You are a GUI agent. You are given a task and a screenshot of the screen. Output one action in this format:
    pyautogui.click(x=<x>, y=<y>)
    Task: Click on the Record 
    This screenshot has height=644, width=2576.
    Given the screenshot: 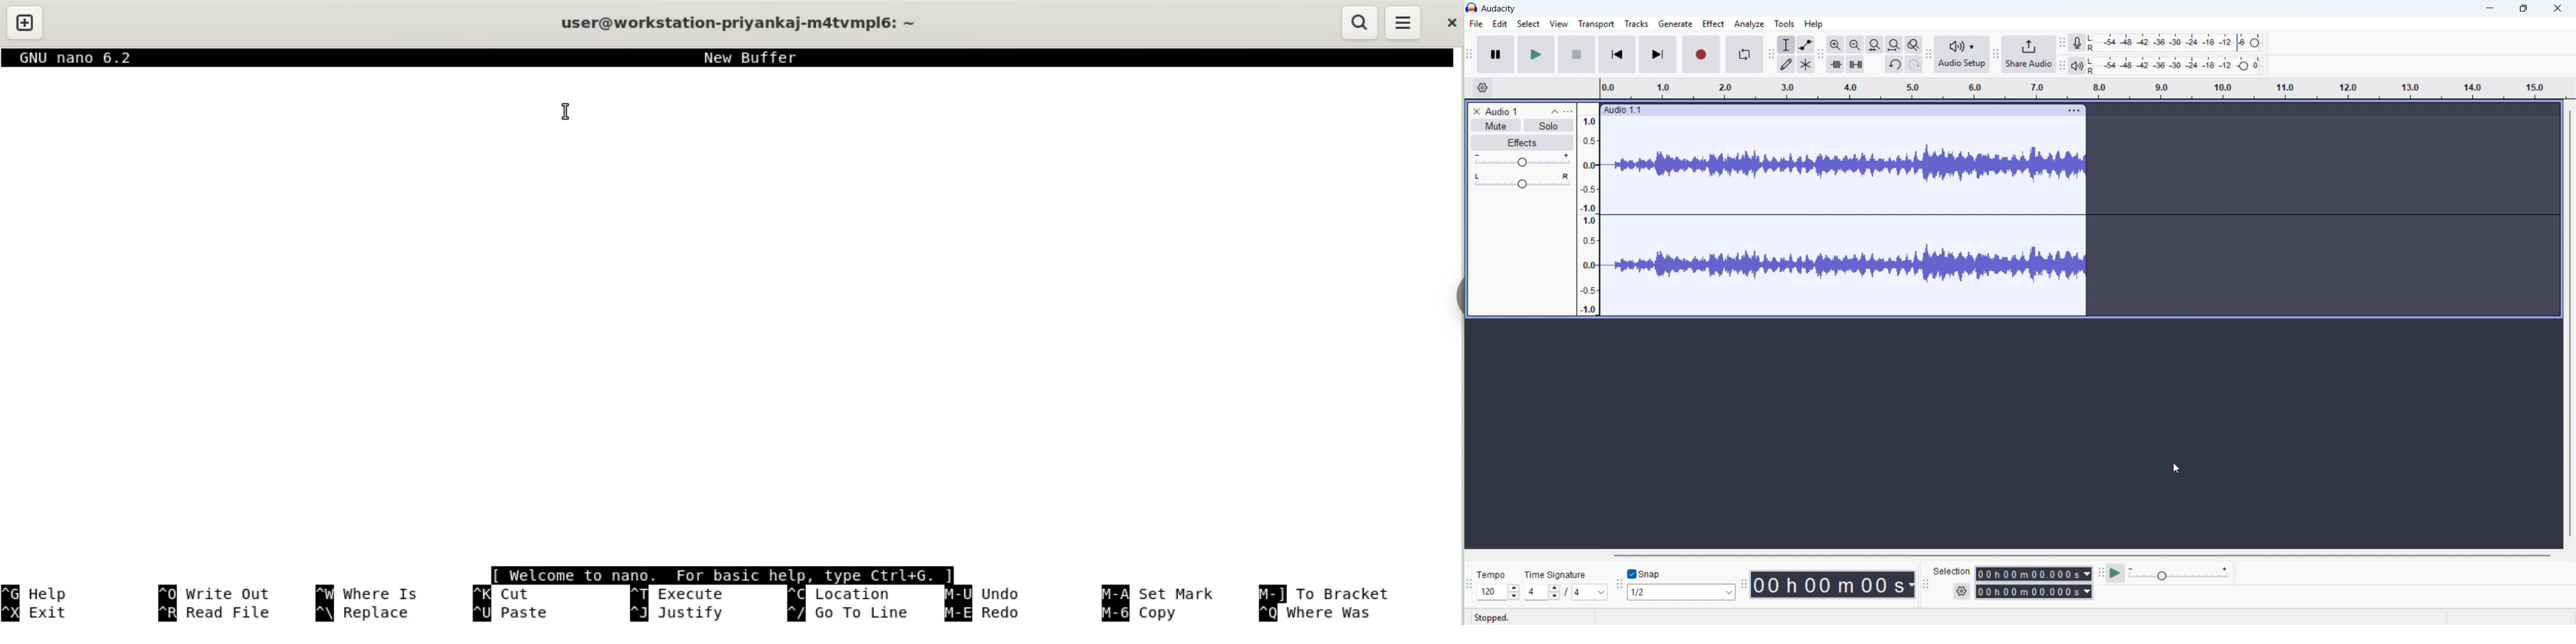 What is the action you would take?
    pyautogui.click(x=1701, y=54)
    